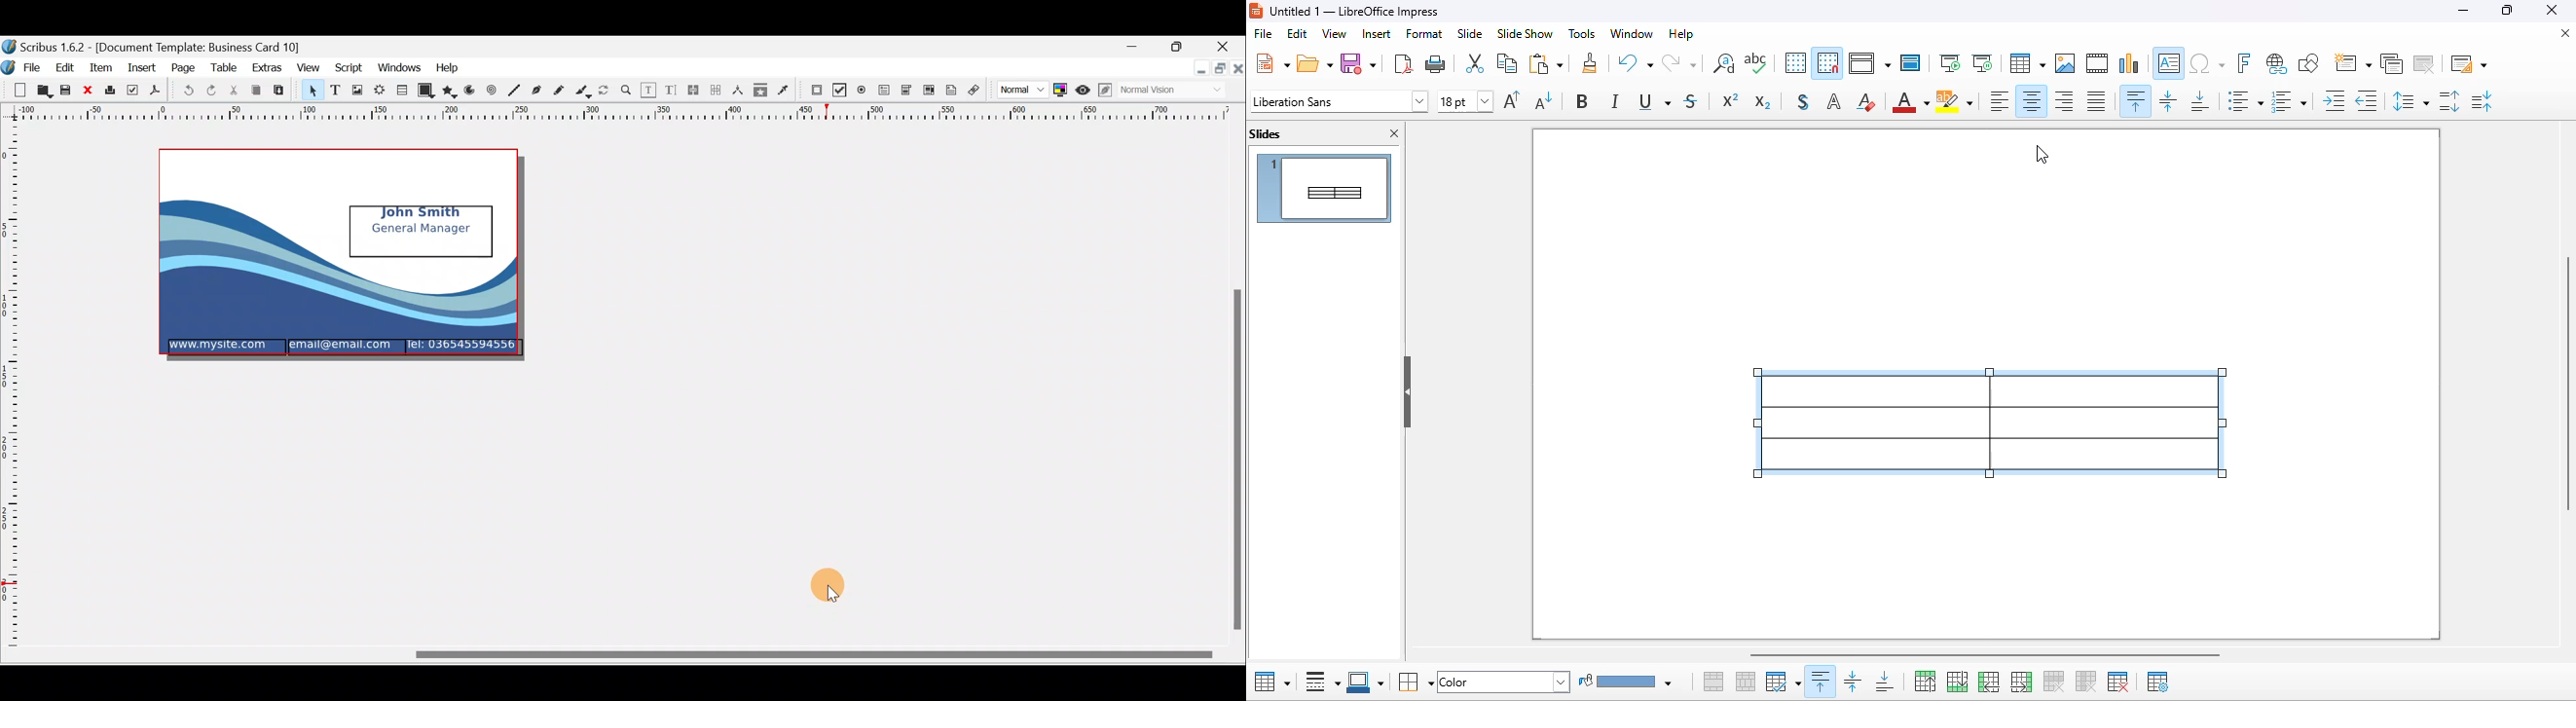  Describe the element at coordinates (2022, 682) in the screenshot. I see `insert column after` at that location.